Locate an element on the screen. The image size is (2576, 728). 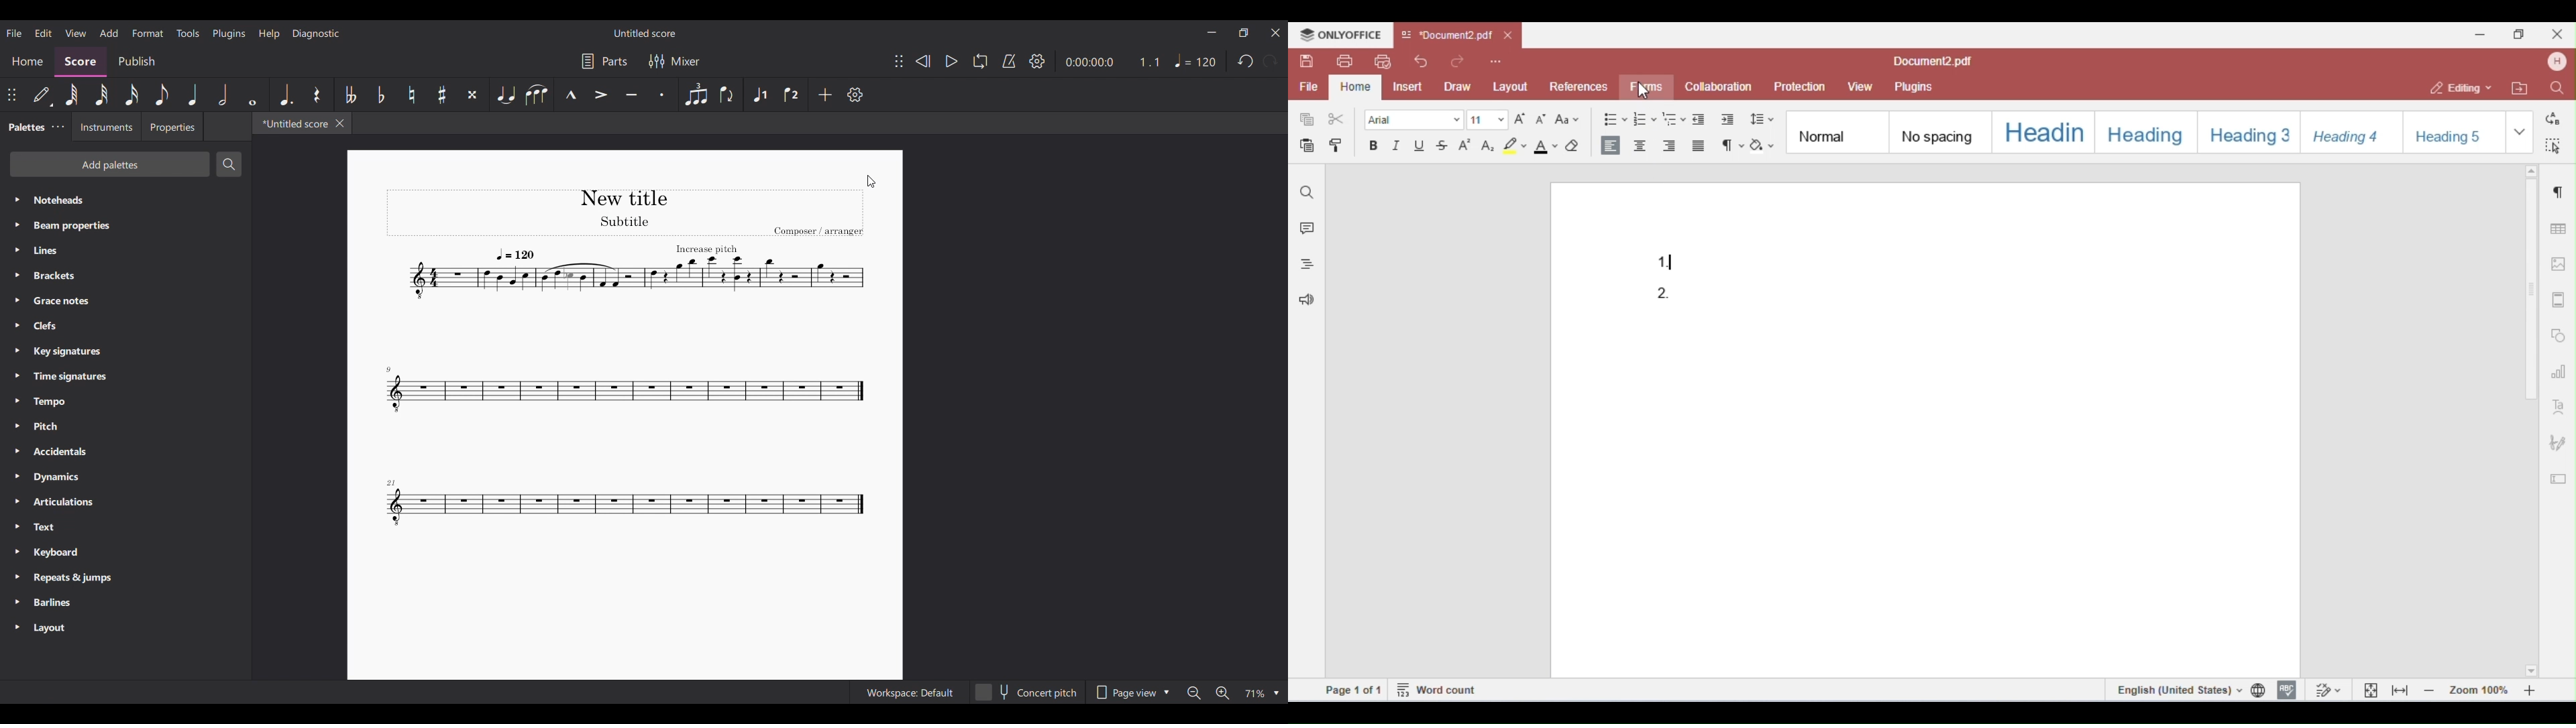
Keyboard is located at coordinates (125, 552).